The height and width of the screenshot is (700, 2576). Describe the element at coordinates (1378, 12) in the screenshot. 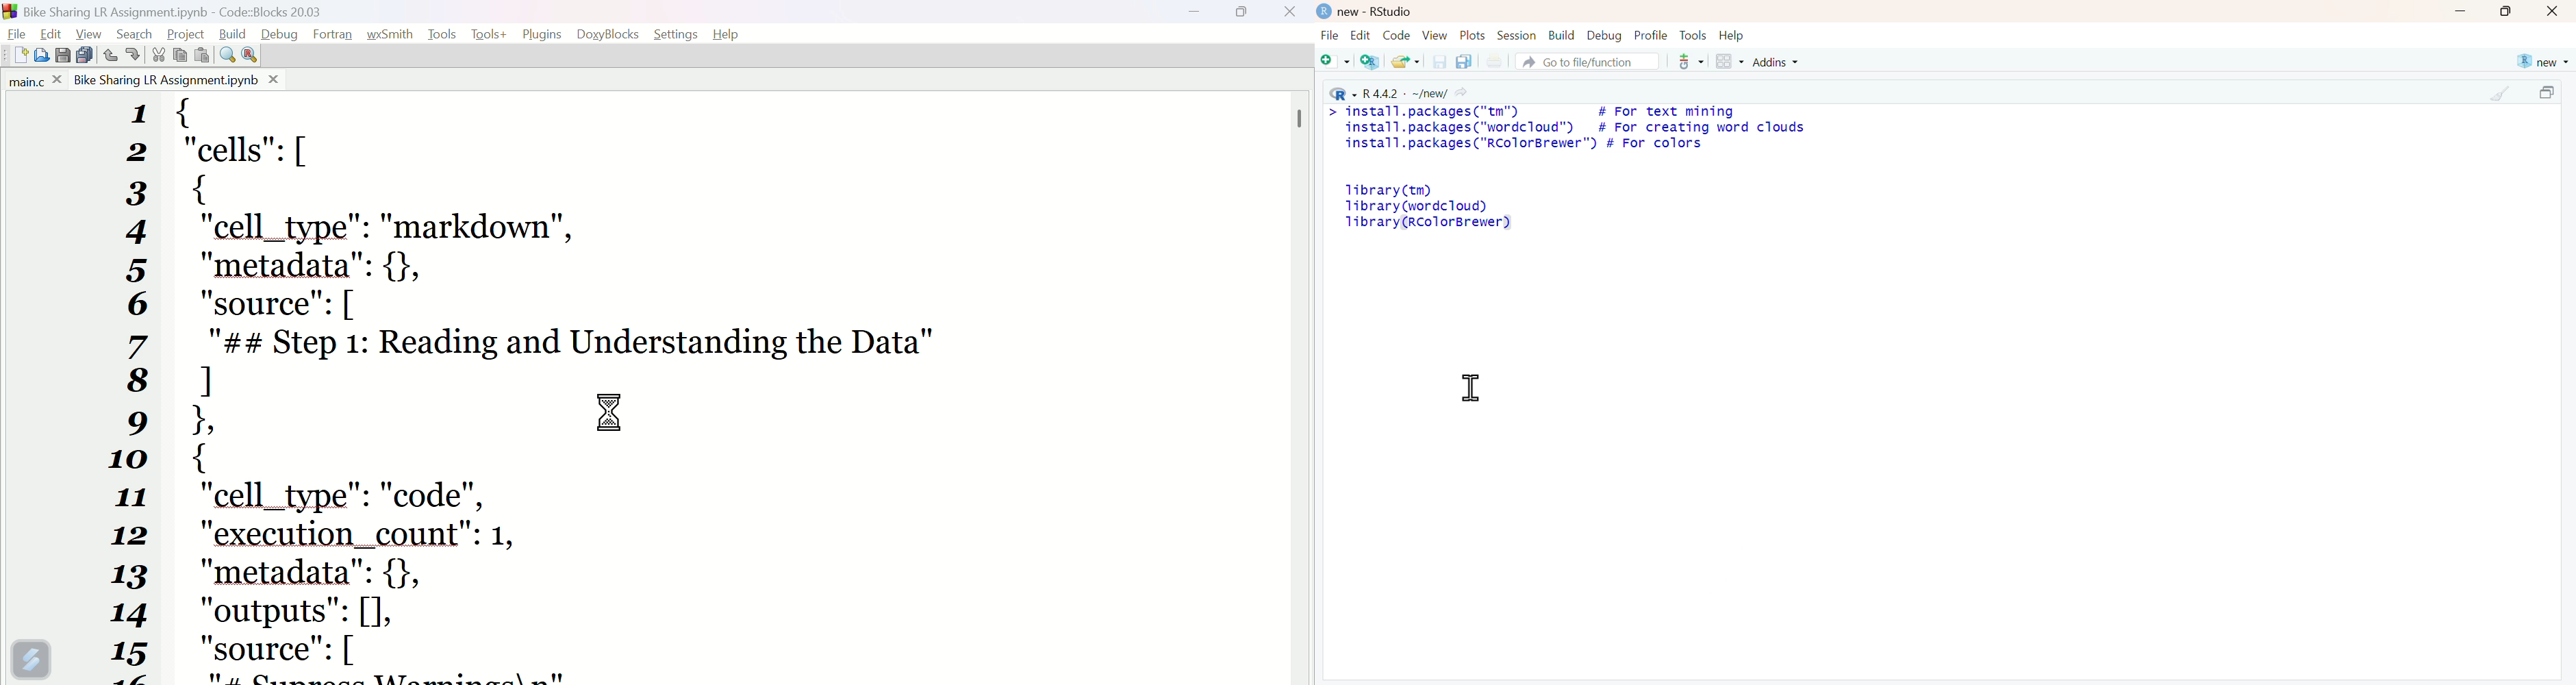

I see `new - RStudio` at that location.